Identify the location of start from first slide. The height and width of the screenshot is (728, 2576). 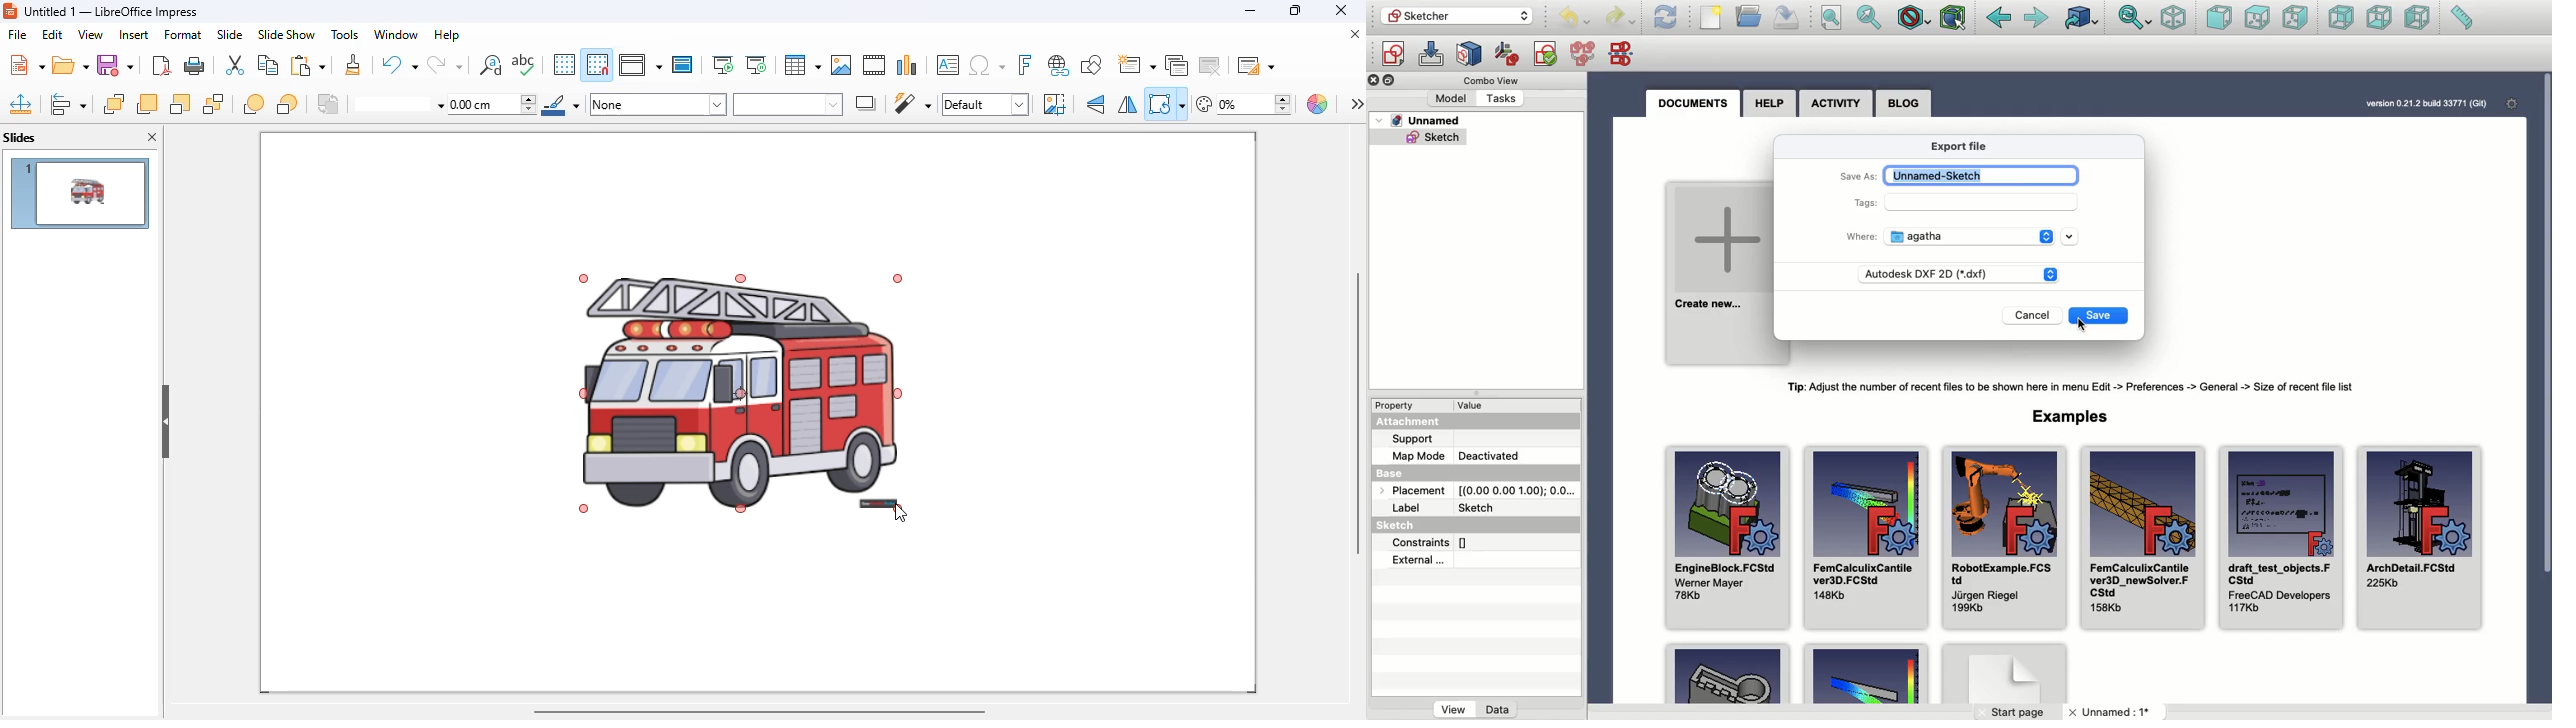
(724, 65).